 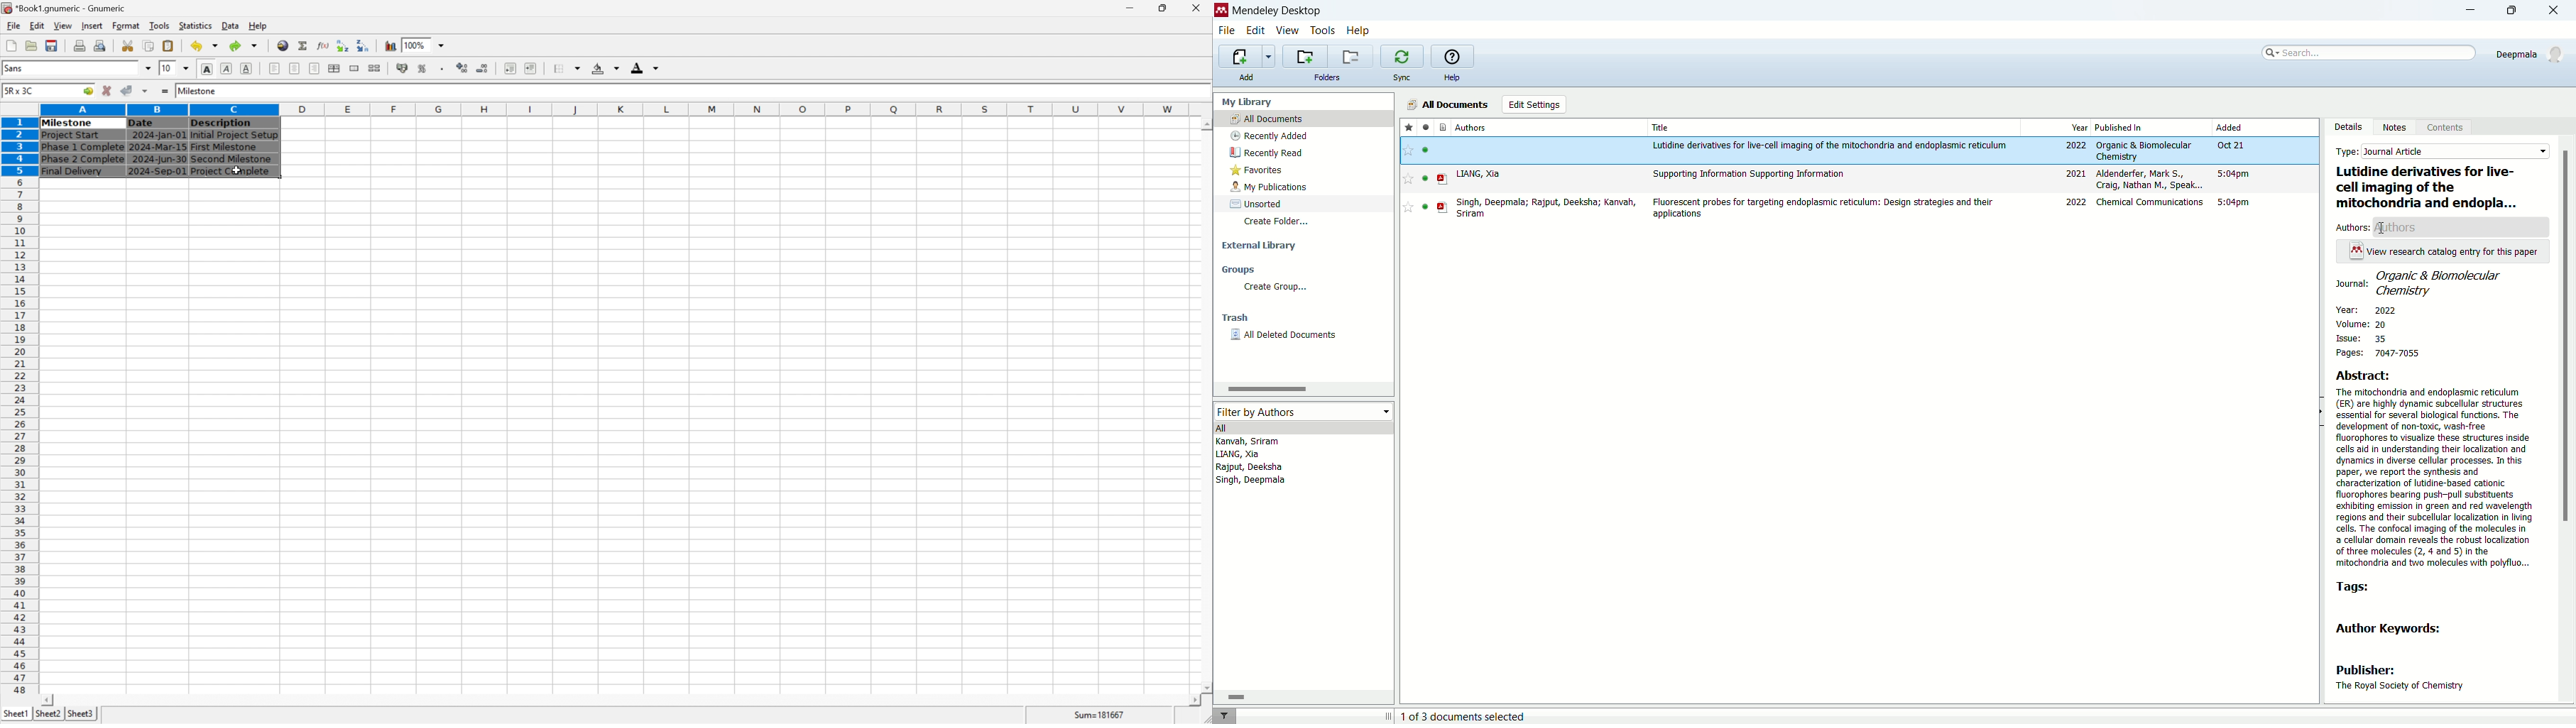 What do you see at coordinates (1832, 145) in the screenshot?
I see `Lutidine derivatives for live-cell imaging of the mitochondria and edoplasmic reticulum` at bounding box center [1832, 145].